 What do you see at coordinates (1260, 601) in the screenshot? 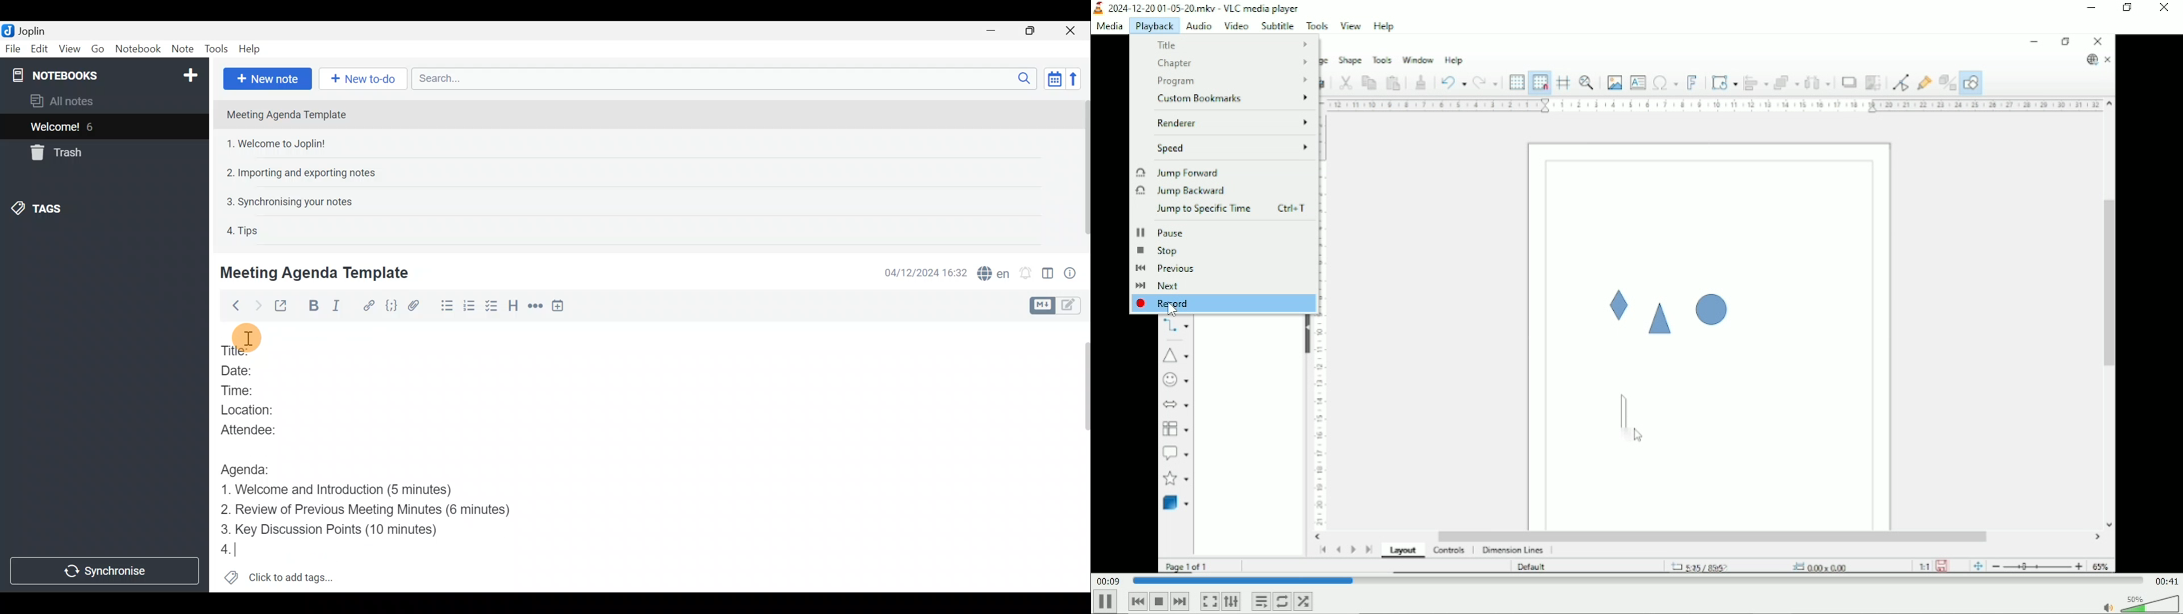
I see `Toggle playlist` at bounding box center [1260, 601].